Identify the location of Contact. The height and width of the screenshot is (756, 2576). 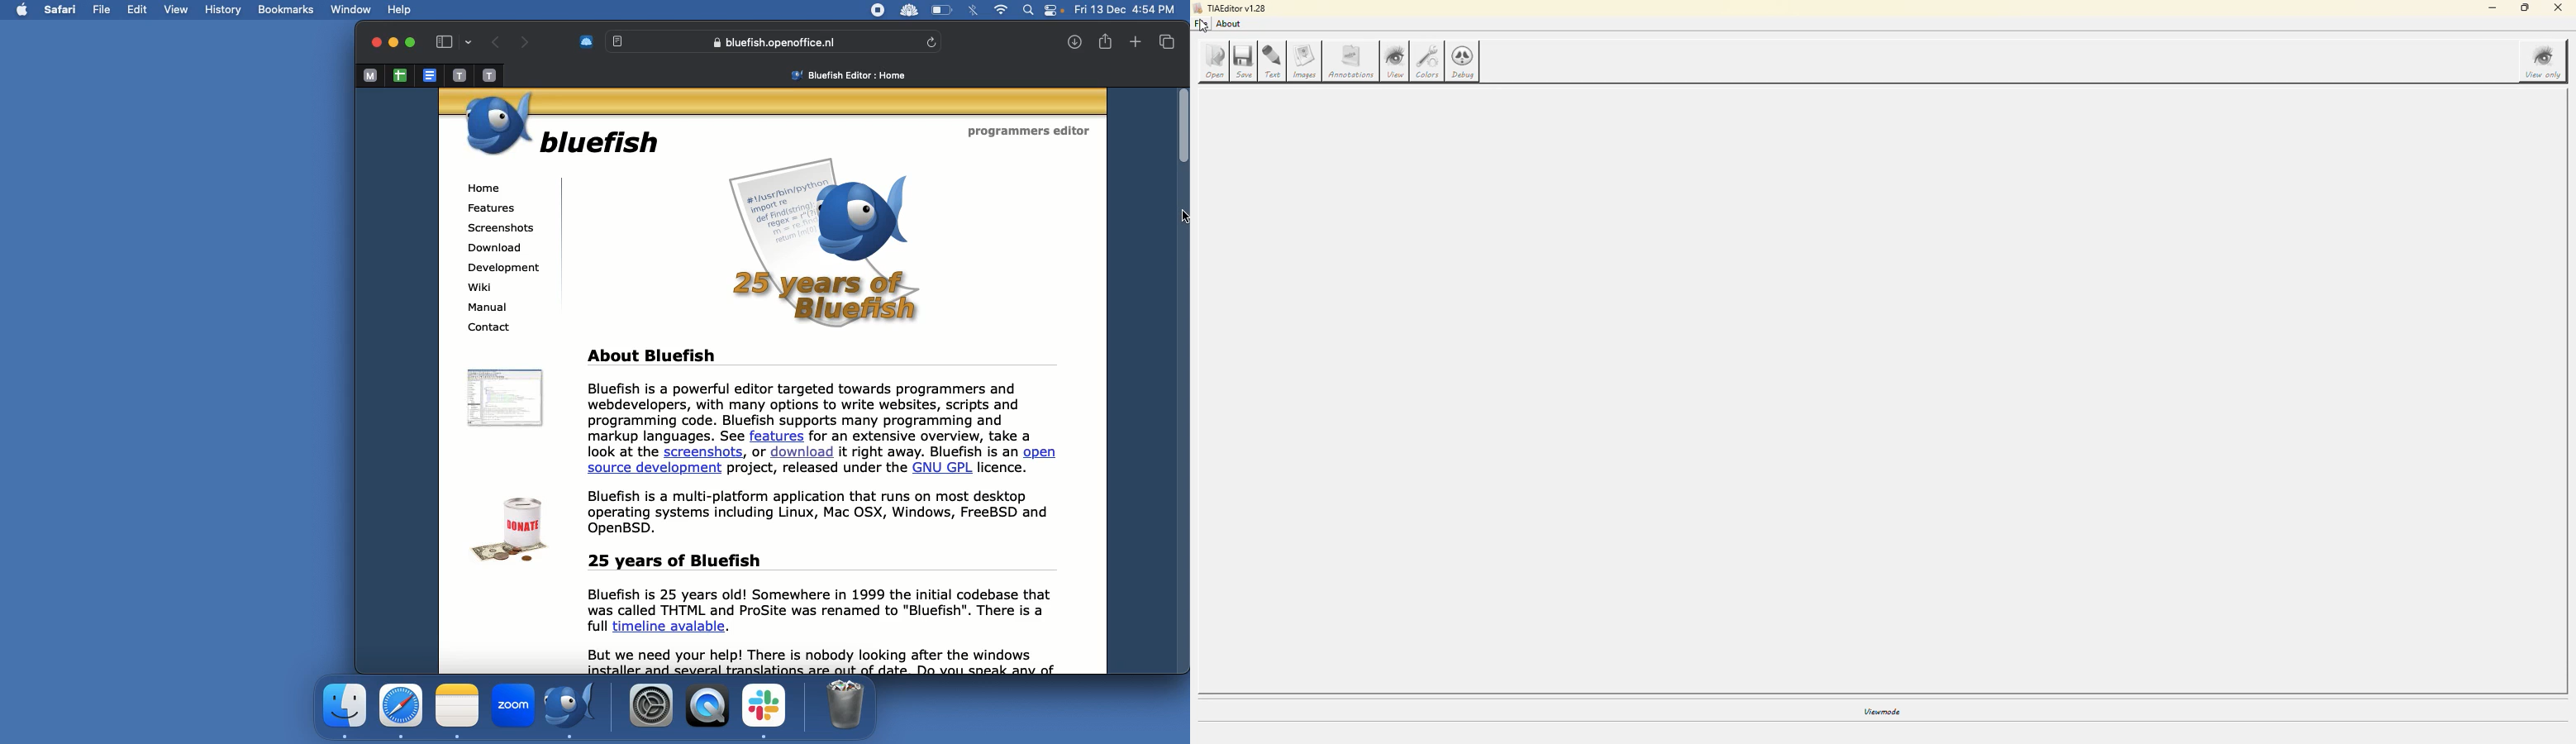
(484, 328).